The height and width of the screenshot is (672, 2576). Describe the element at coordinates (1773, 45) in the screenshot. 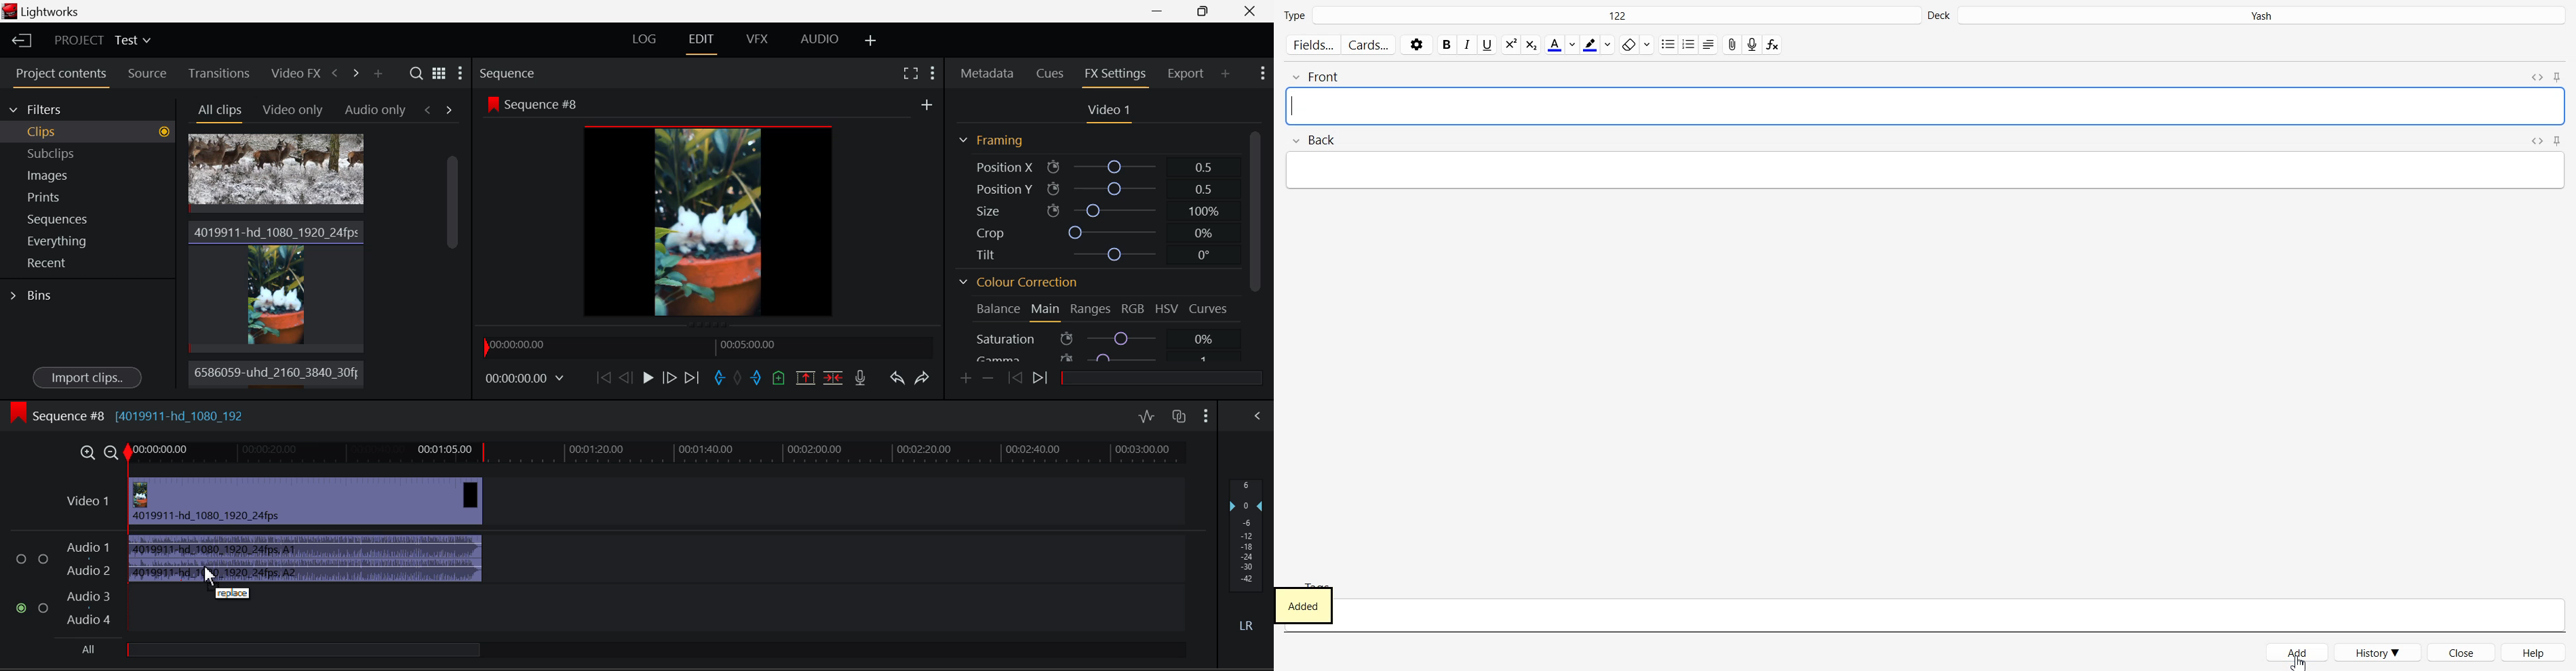

I see `Equation` at that location.